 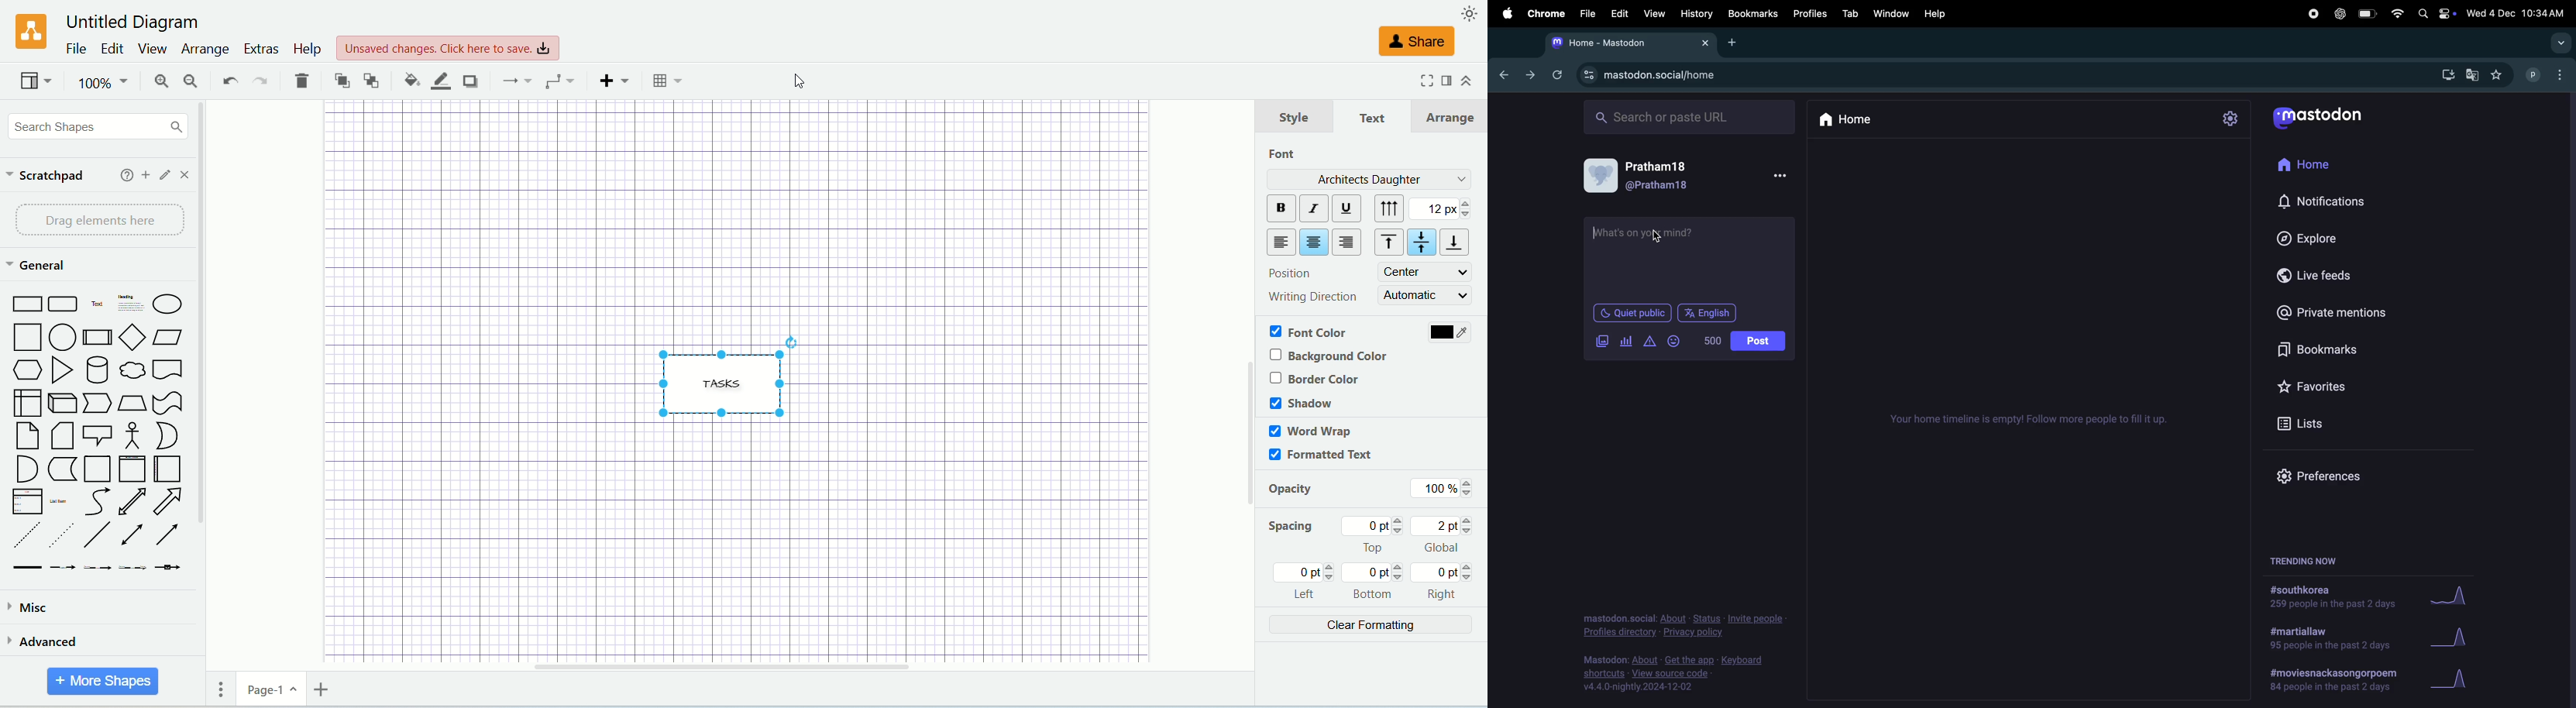 I want to click on Cube, so click(x=62, y=404).